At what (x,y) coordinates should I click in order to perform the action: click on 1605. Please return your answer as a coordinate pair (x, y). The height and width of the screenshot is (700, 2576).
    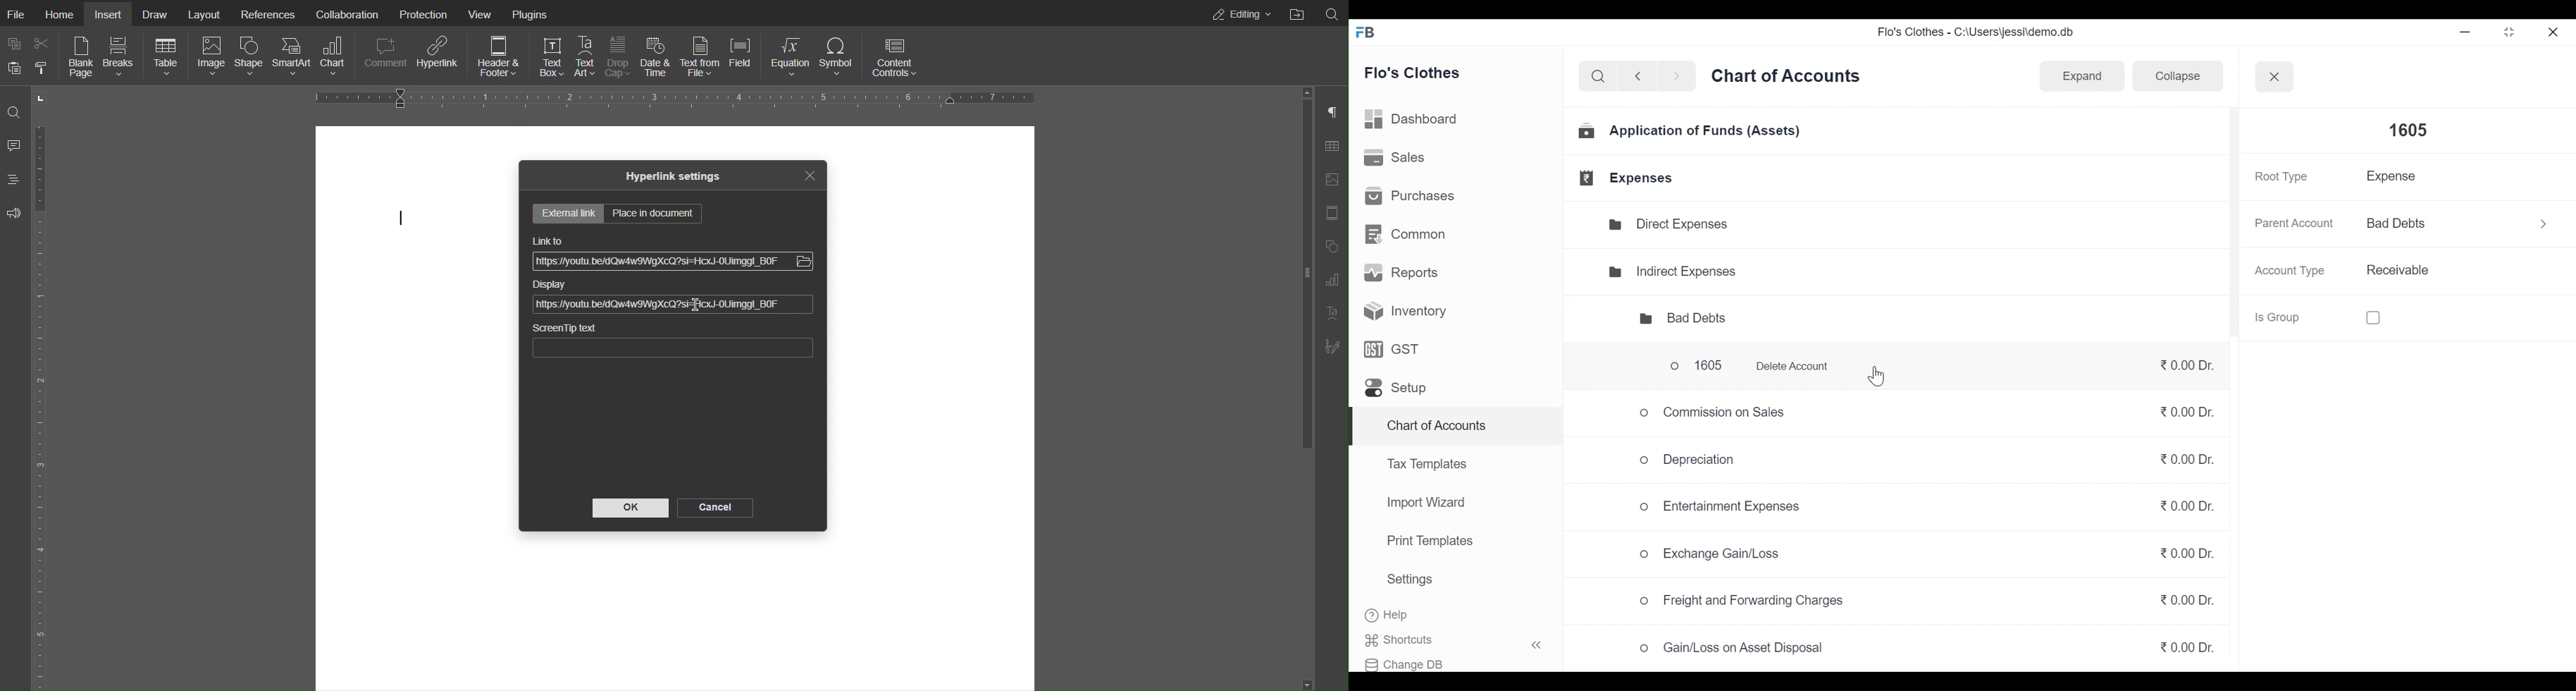
    Looking at the image, I should click on (2400, 131).